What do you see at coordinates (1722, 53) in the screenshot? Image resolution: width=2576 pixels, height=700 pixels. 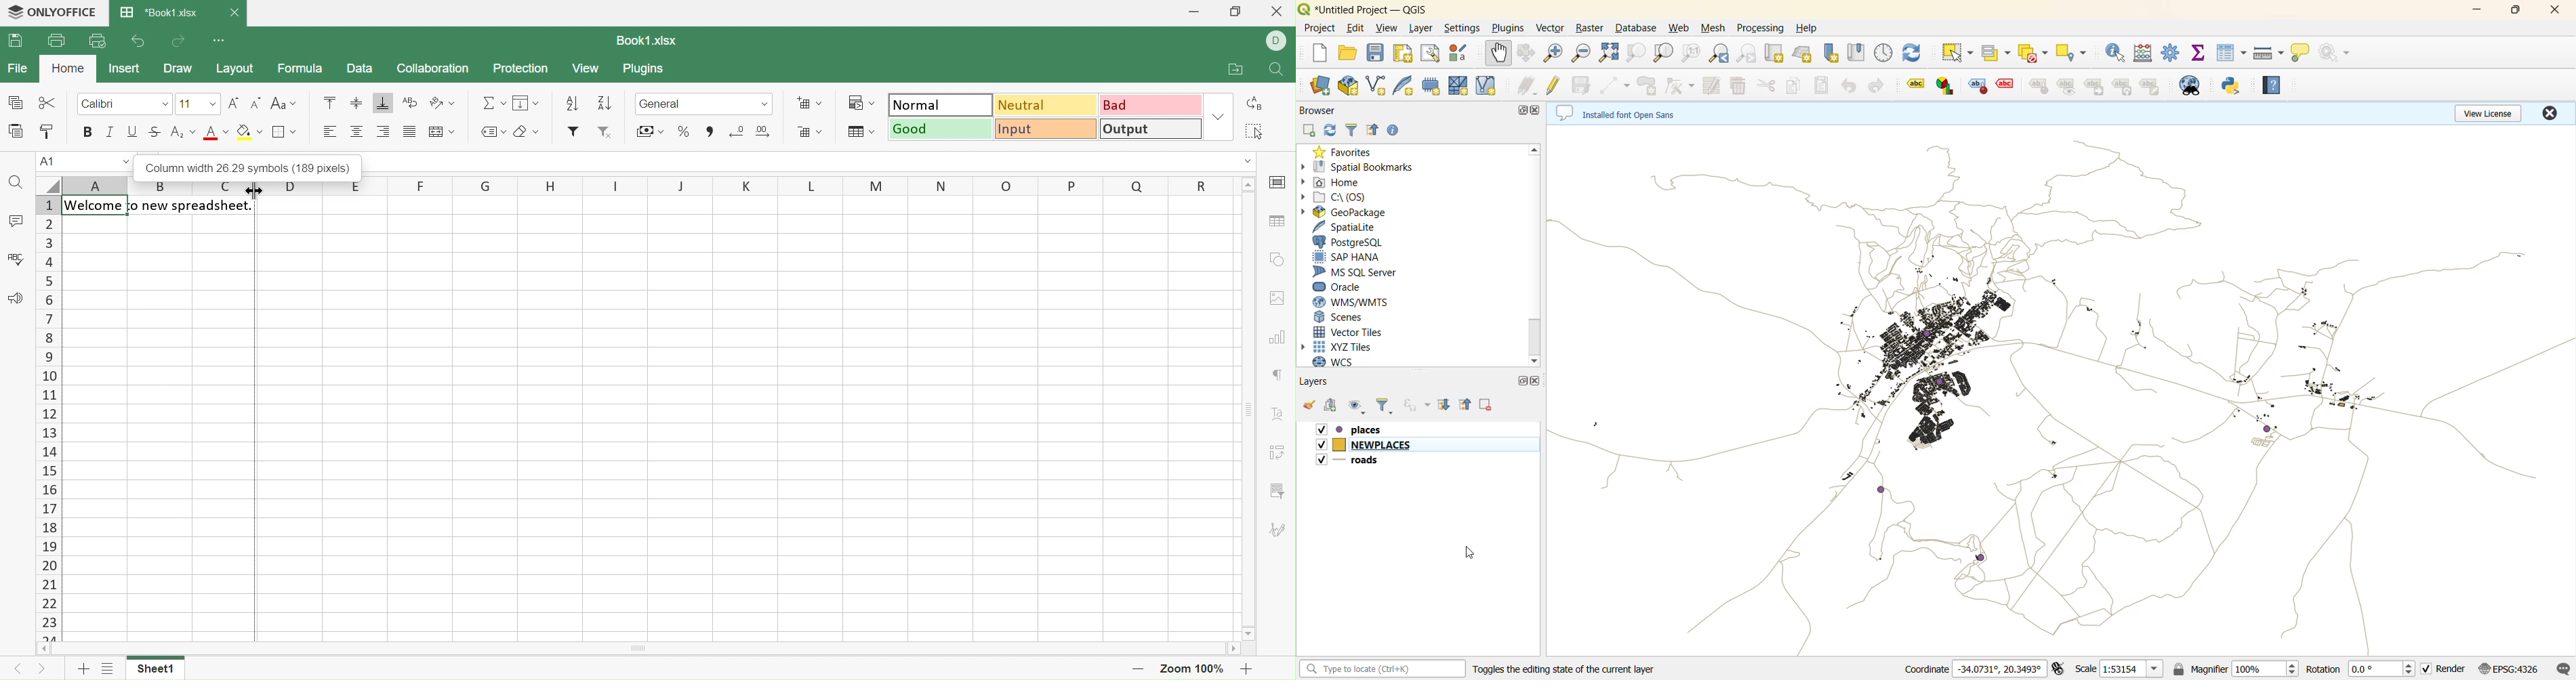 I see `zoom last` at bounding box center [1722, 53].